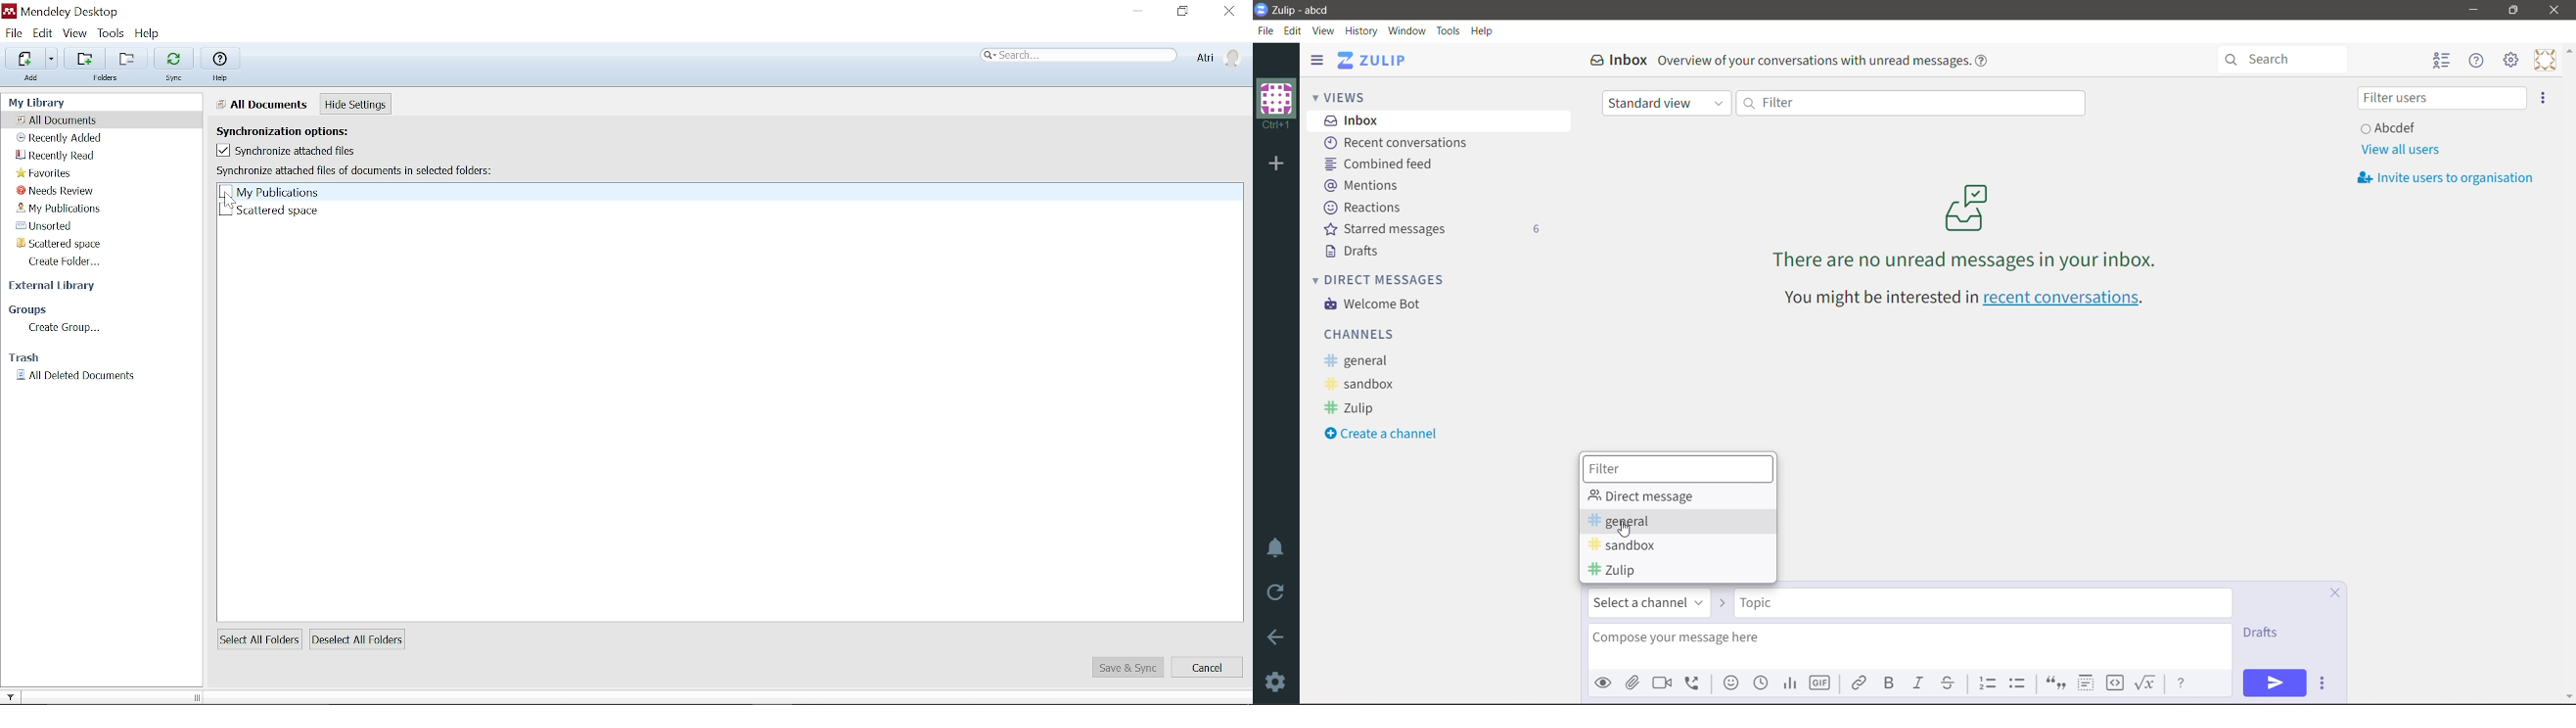 This screenshot has width=2576, height=728. What do you see at coordinates (2441, 61) in the screenshot?
I see `Hide user list` at bounding box center [2441, 61].